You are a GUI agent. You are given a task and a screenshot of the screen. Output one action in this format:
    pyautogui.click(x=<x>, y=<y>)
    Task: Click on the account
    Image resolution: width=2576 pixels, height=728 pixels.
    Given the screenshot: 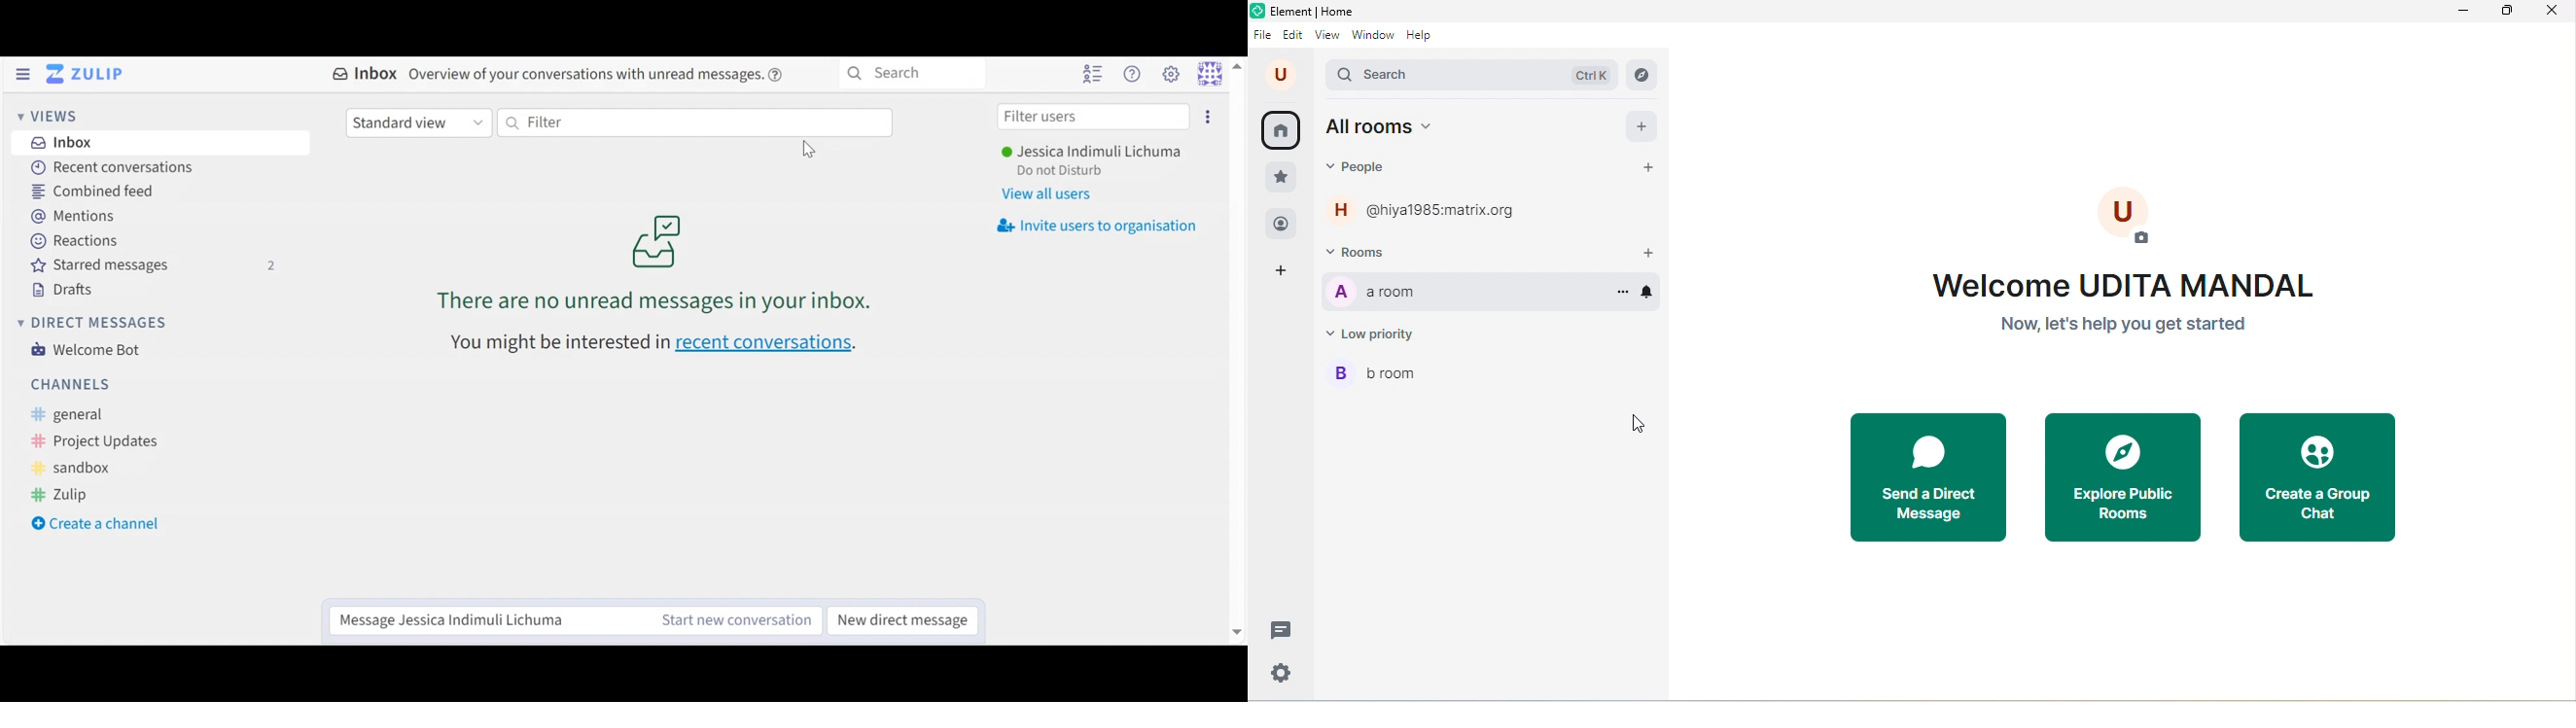 What is the action you would take?
    pyautogui.click(x=1281, y=74)
    